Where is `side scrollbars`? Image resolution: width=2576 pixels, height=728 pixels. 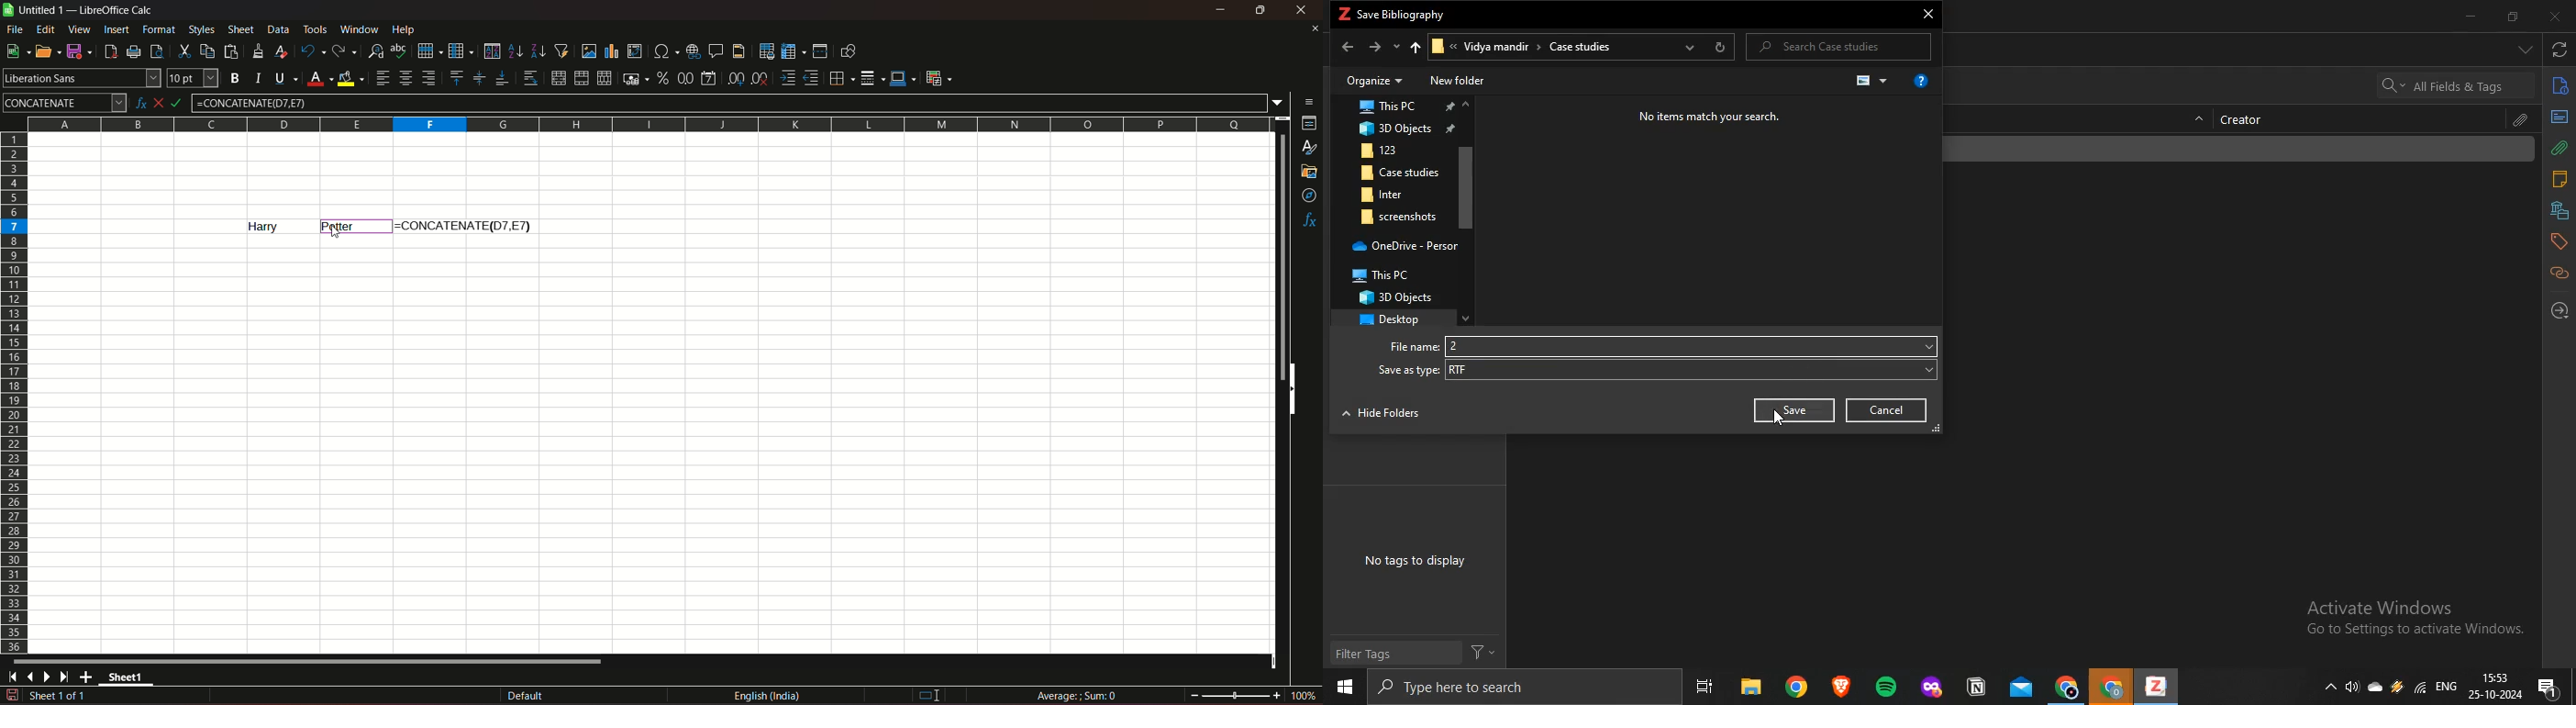
side scrollbars is located at coordinates (1293, 389).